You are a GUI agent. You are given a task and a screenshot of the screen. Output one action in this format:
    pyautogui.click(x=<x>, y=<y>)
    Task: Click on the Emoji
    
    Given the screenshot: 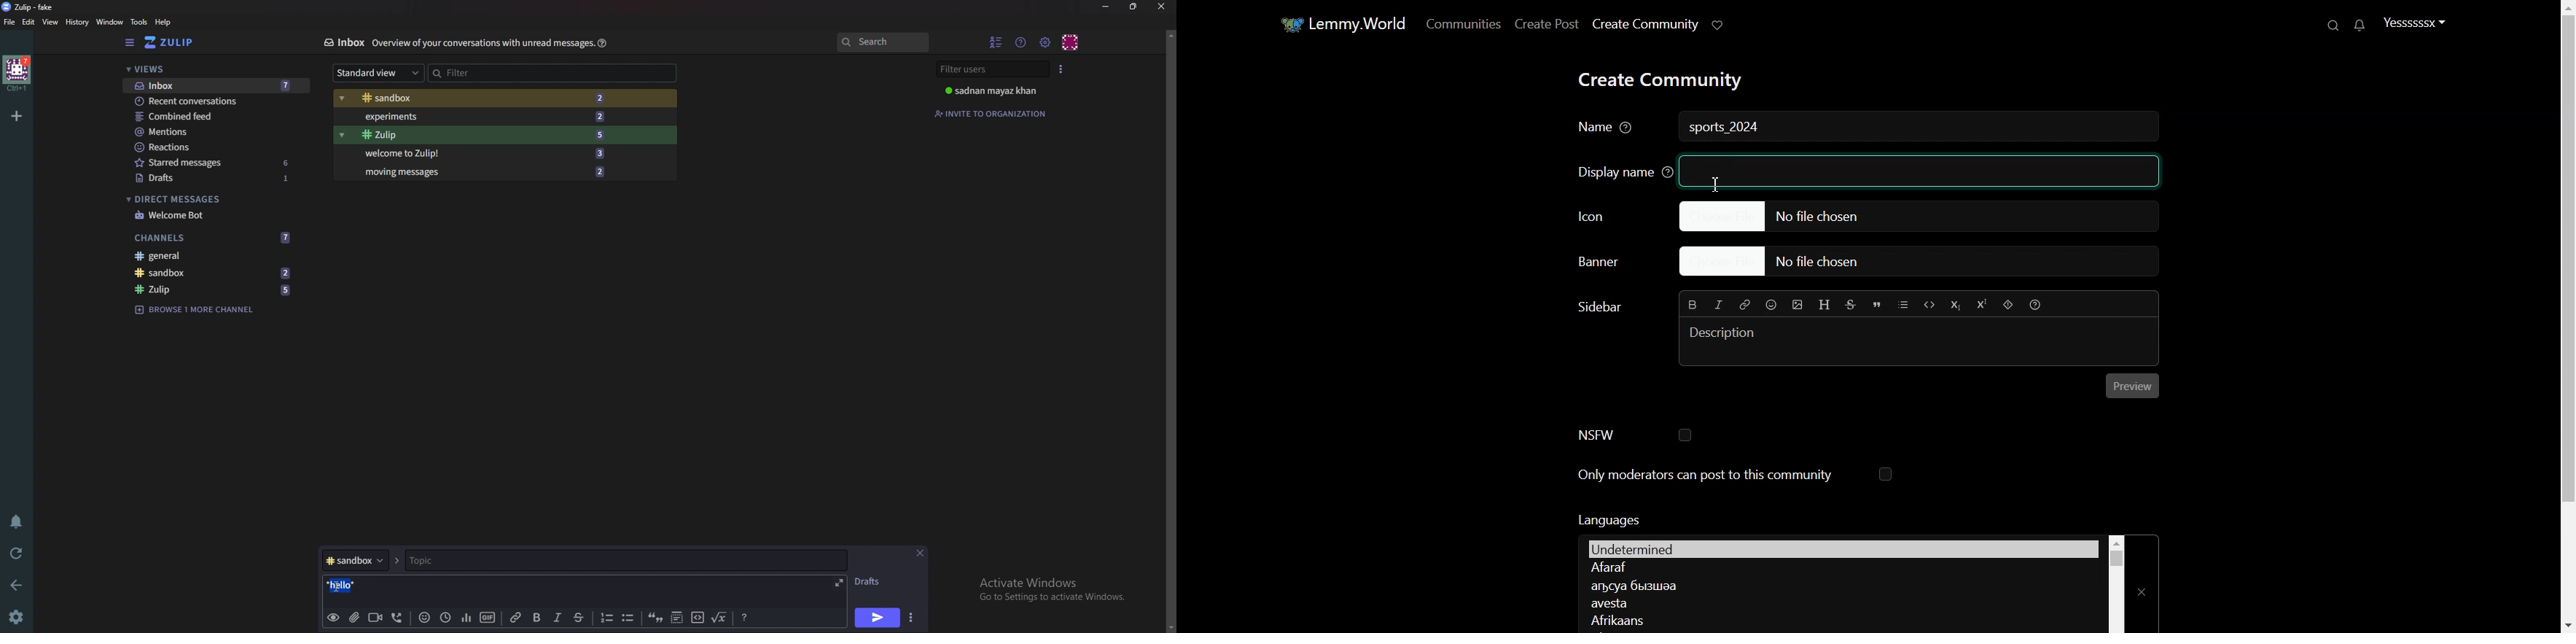 What is the action you would take?
    pyautogui.click(x=1772, y=304)
    